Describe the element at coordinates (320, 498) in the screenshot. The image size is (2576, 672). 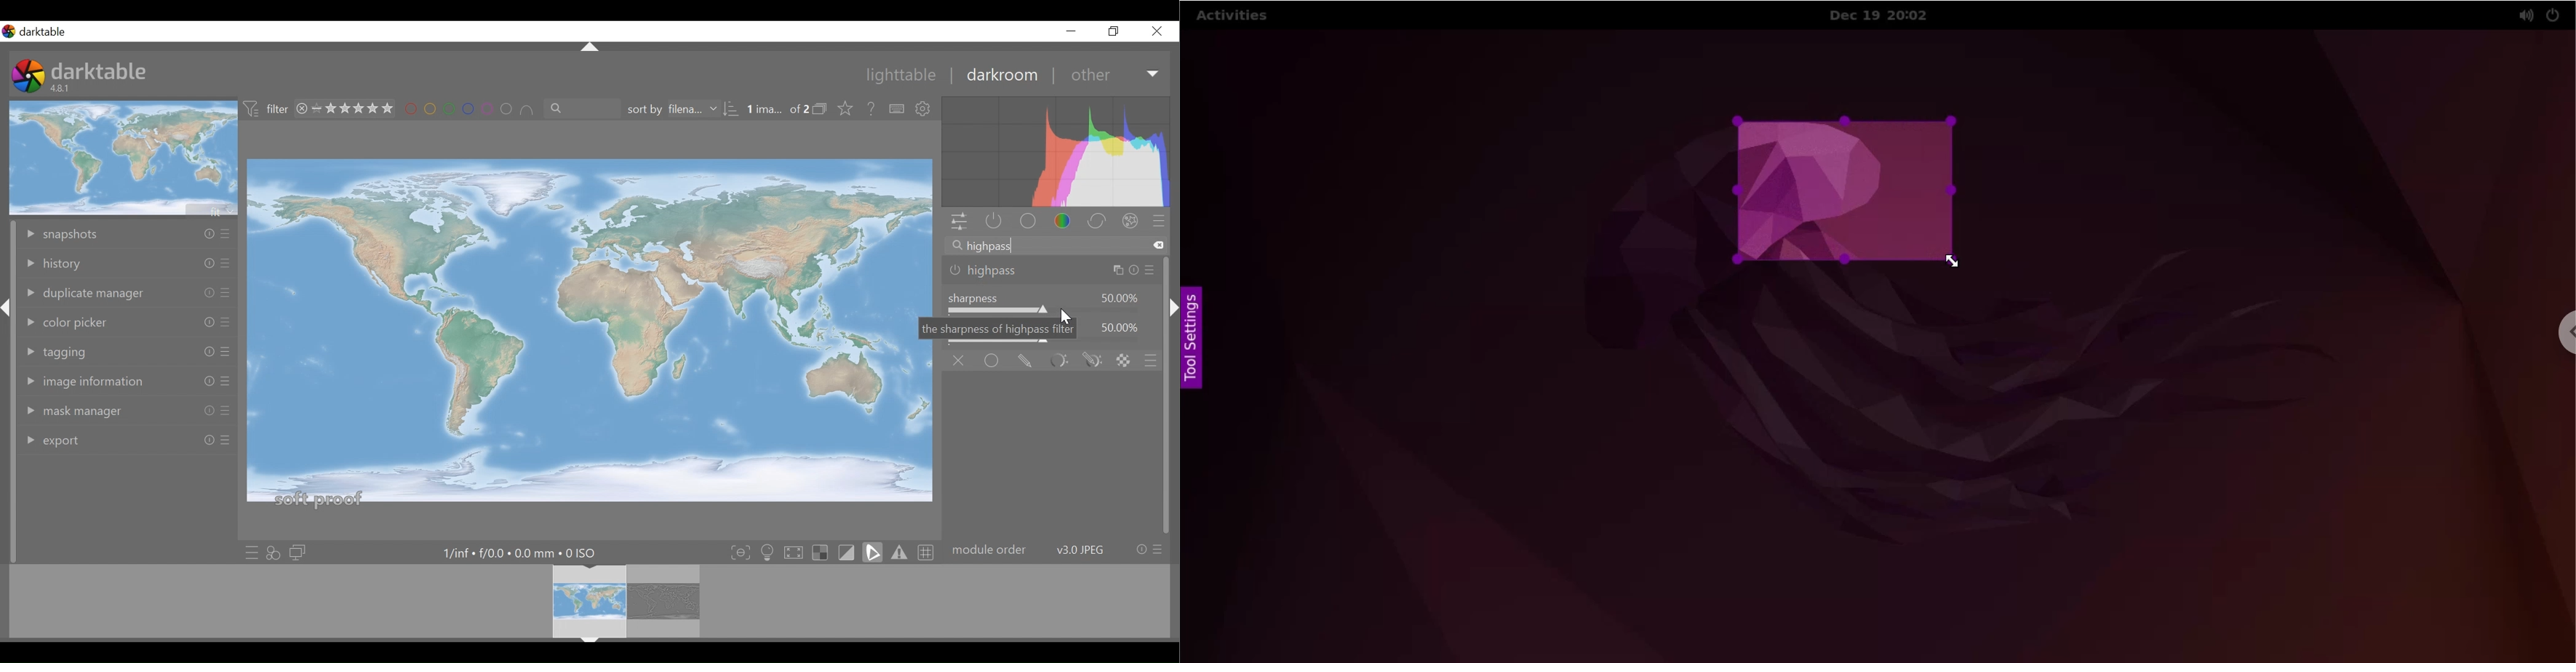
I see `soft proof` at that location.